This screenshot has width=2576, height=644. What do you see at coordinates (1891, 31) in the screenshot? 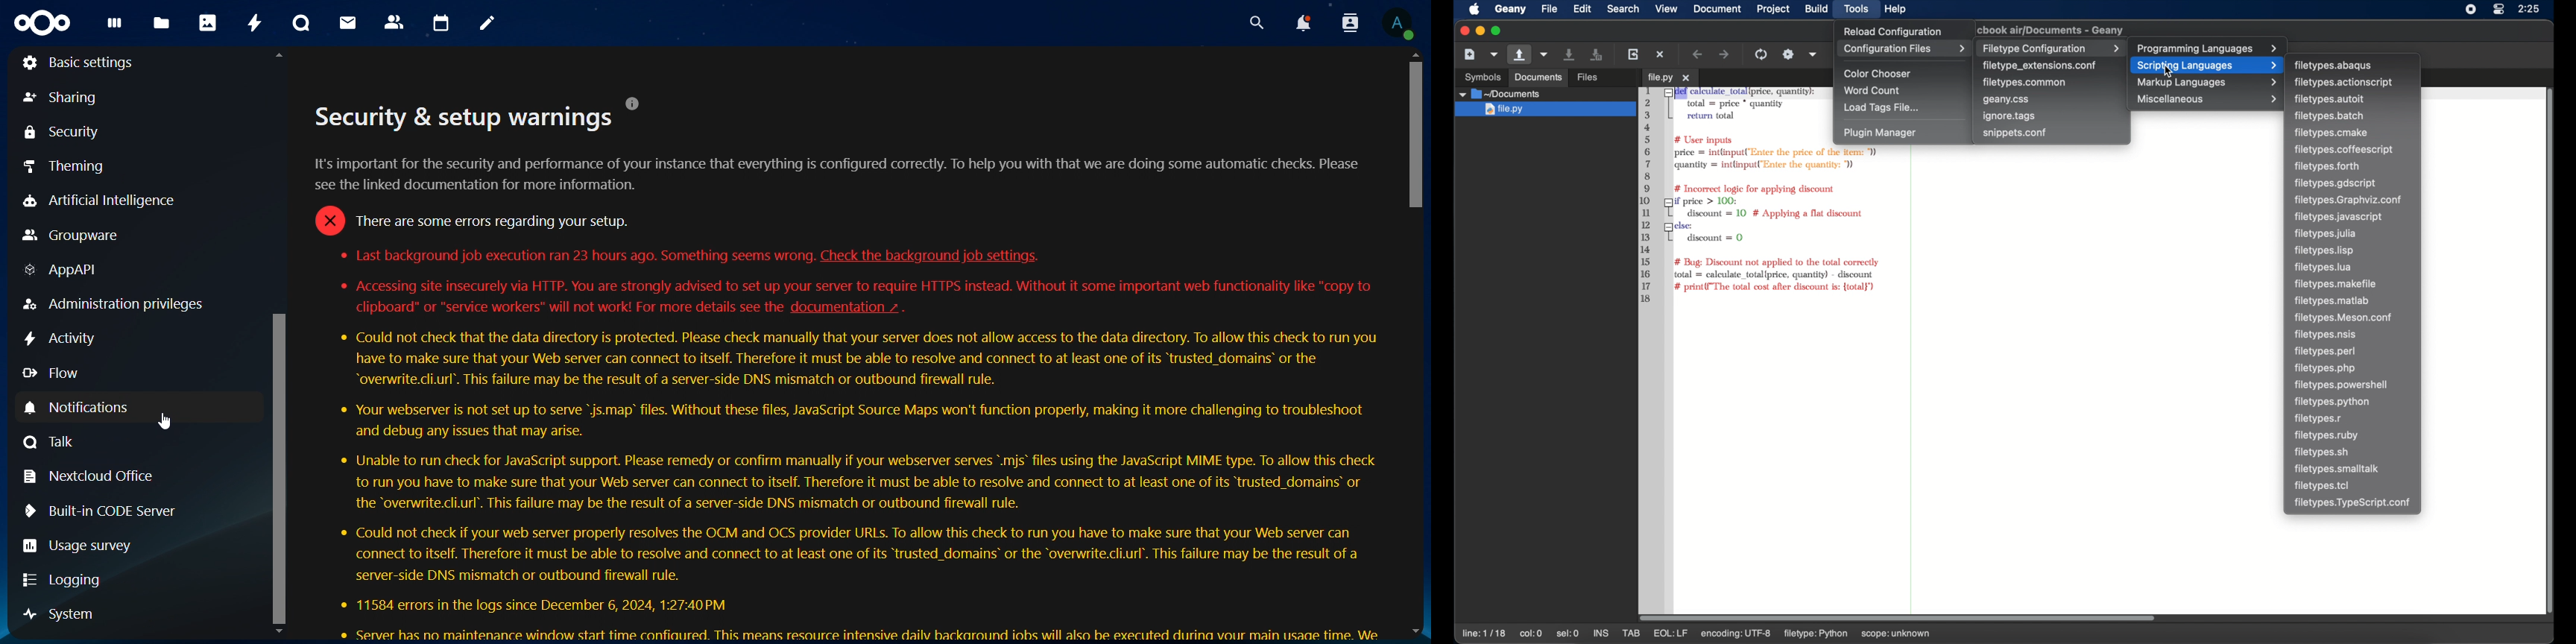
I see `reload configuration` at bounding box center [1891, 31].